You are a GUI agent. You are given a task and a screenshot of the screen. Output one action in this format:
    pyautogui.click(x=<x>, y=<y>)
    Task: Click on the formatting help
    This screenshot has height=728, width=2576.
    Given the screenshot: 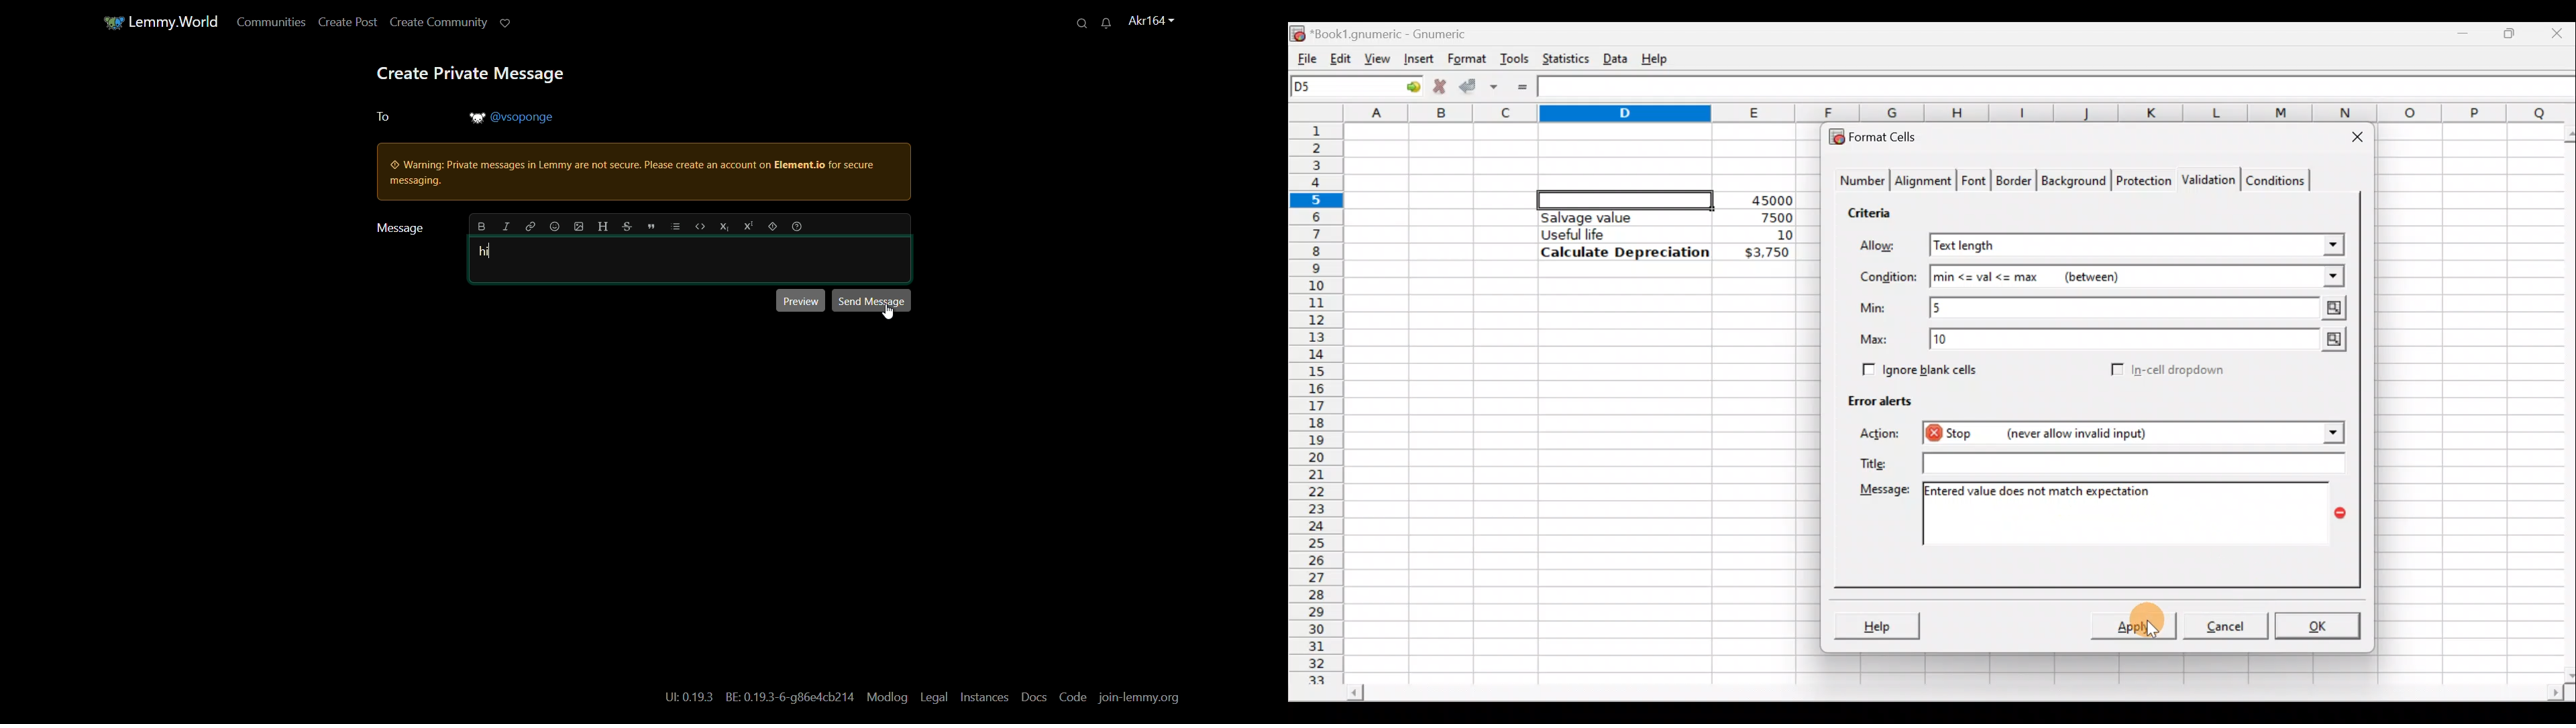 What is the action you would take?
    pyautogui.click(x=799, y=227)
    